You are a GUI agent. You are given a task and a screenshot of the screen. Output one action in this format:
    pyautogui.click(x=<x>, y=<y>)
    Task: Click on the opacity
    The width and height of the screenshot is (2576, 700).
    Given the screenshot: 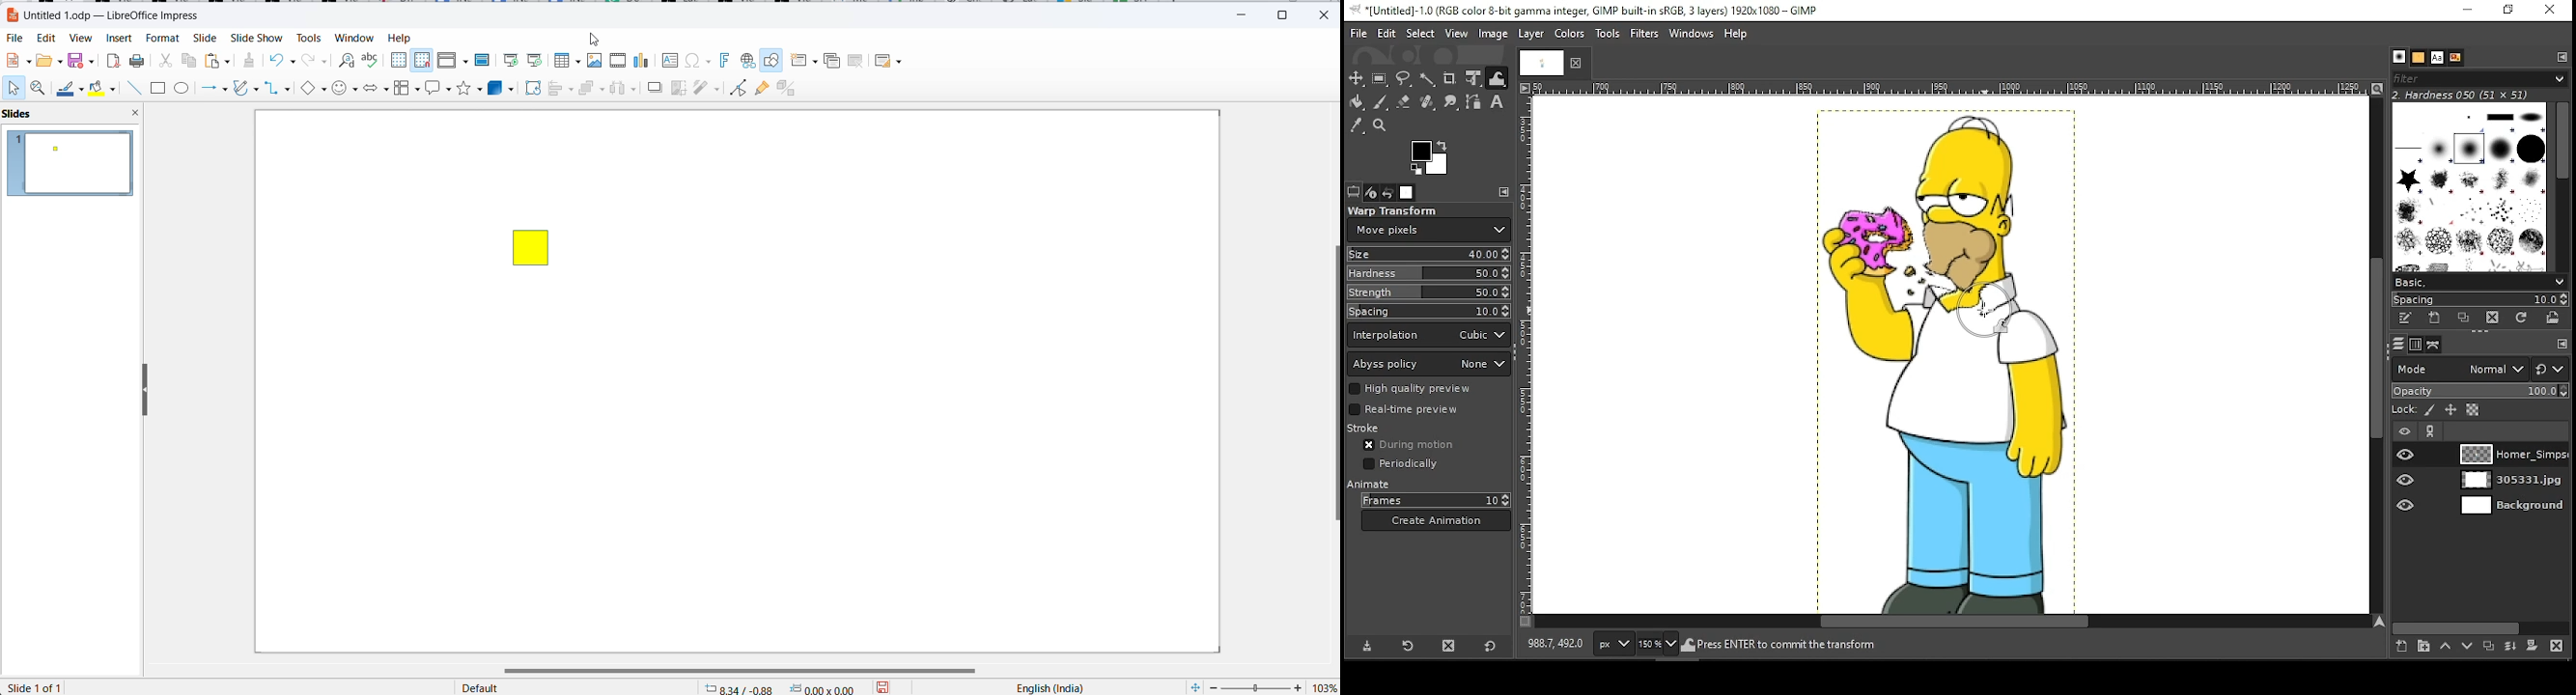 What is the action you would take?
    pyautogui.click(x=2479, y=391)
    